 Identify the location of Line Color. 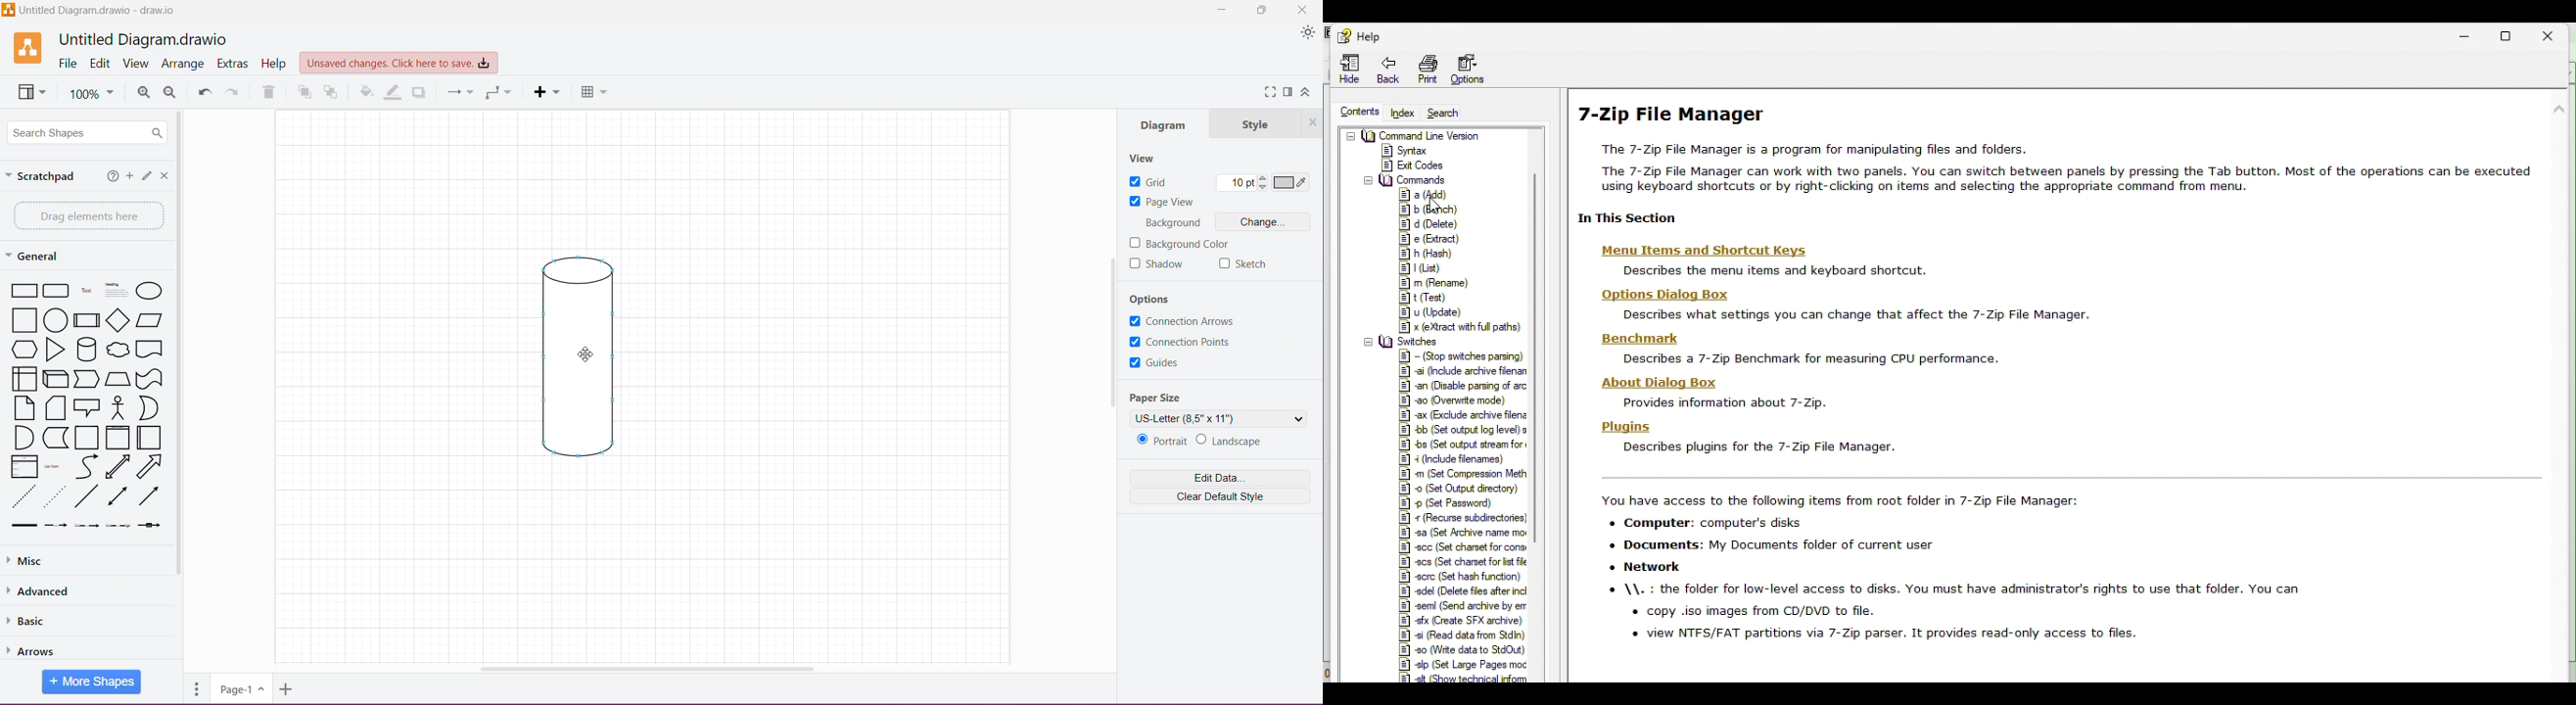
(393, 92).